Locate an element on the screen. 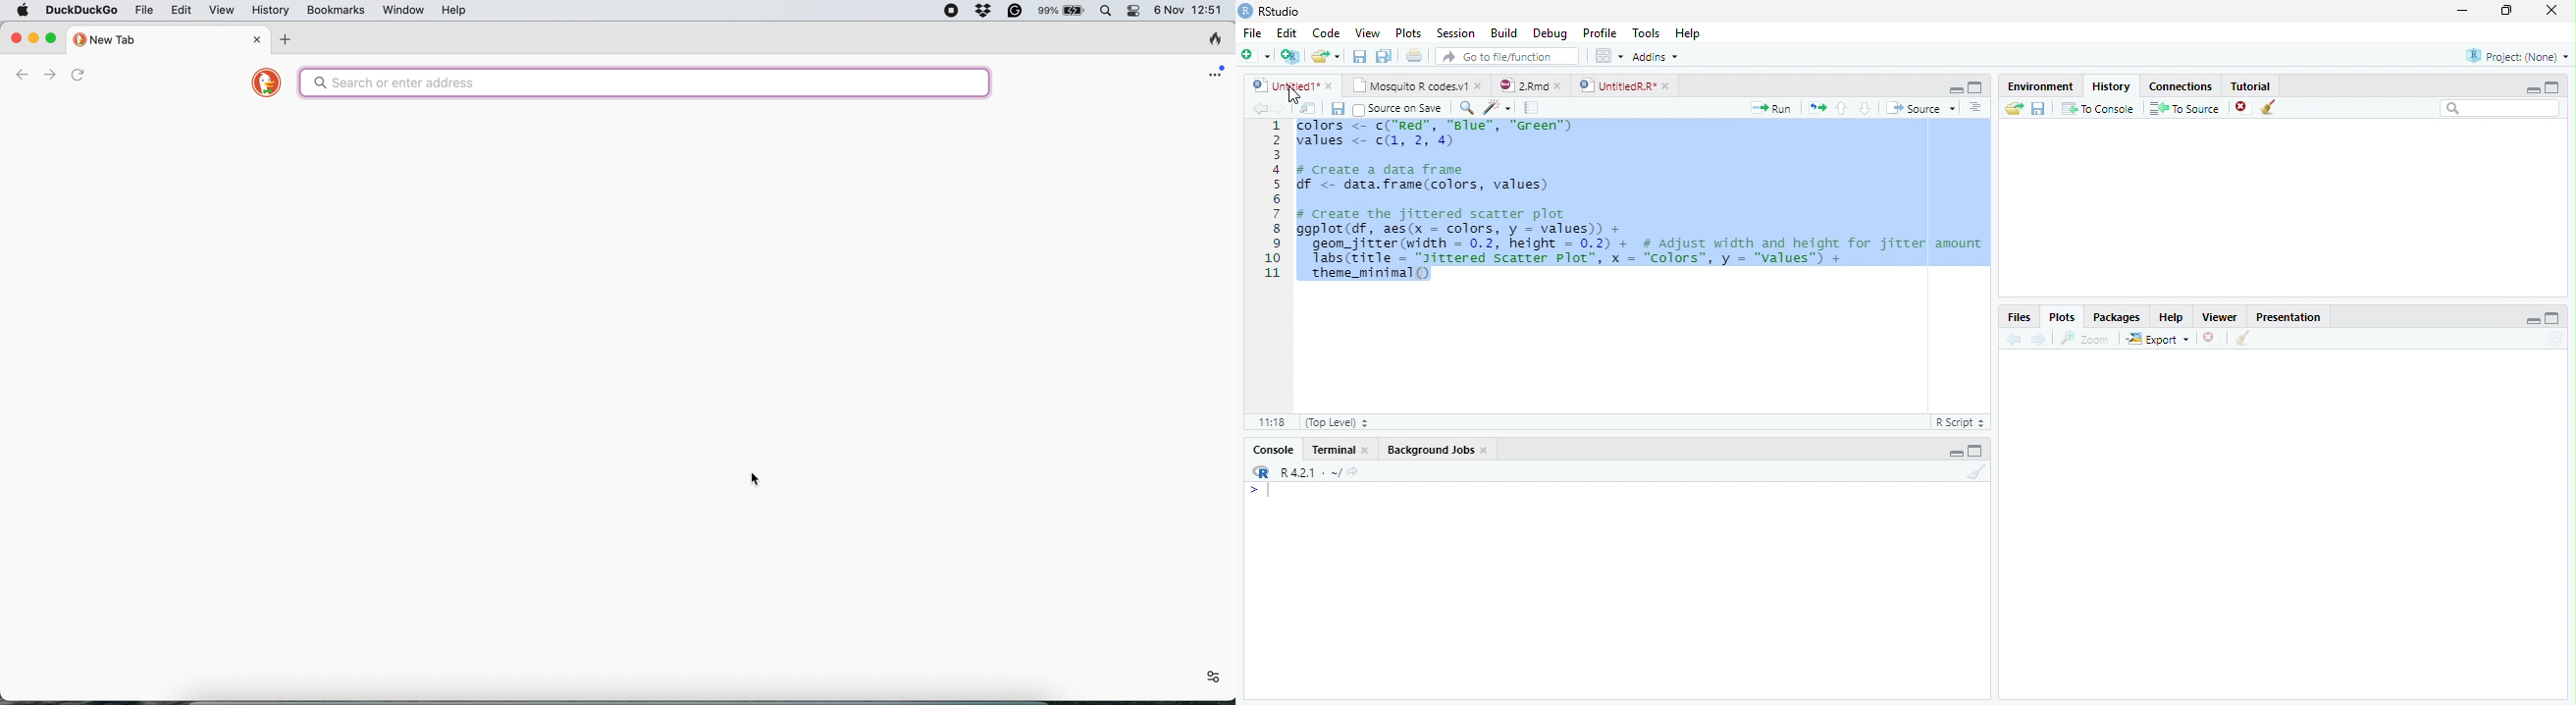 The image size is (2576, 728). Viewer is located at coordinates (2221, 317).